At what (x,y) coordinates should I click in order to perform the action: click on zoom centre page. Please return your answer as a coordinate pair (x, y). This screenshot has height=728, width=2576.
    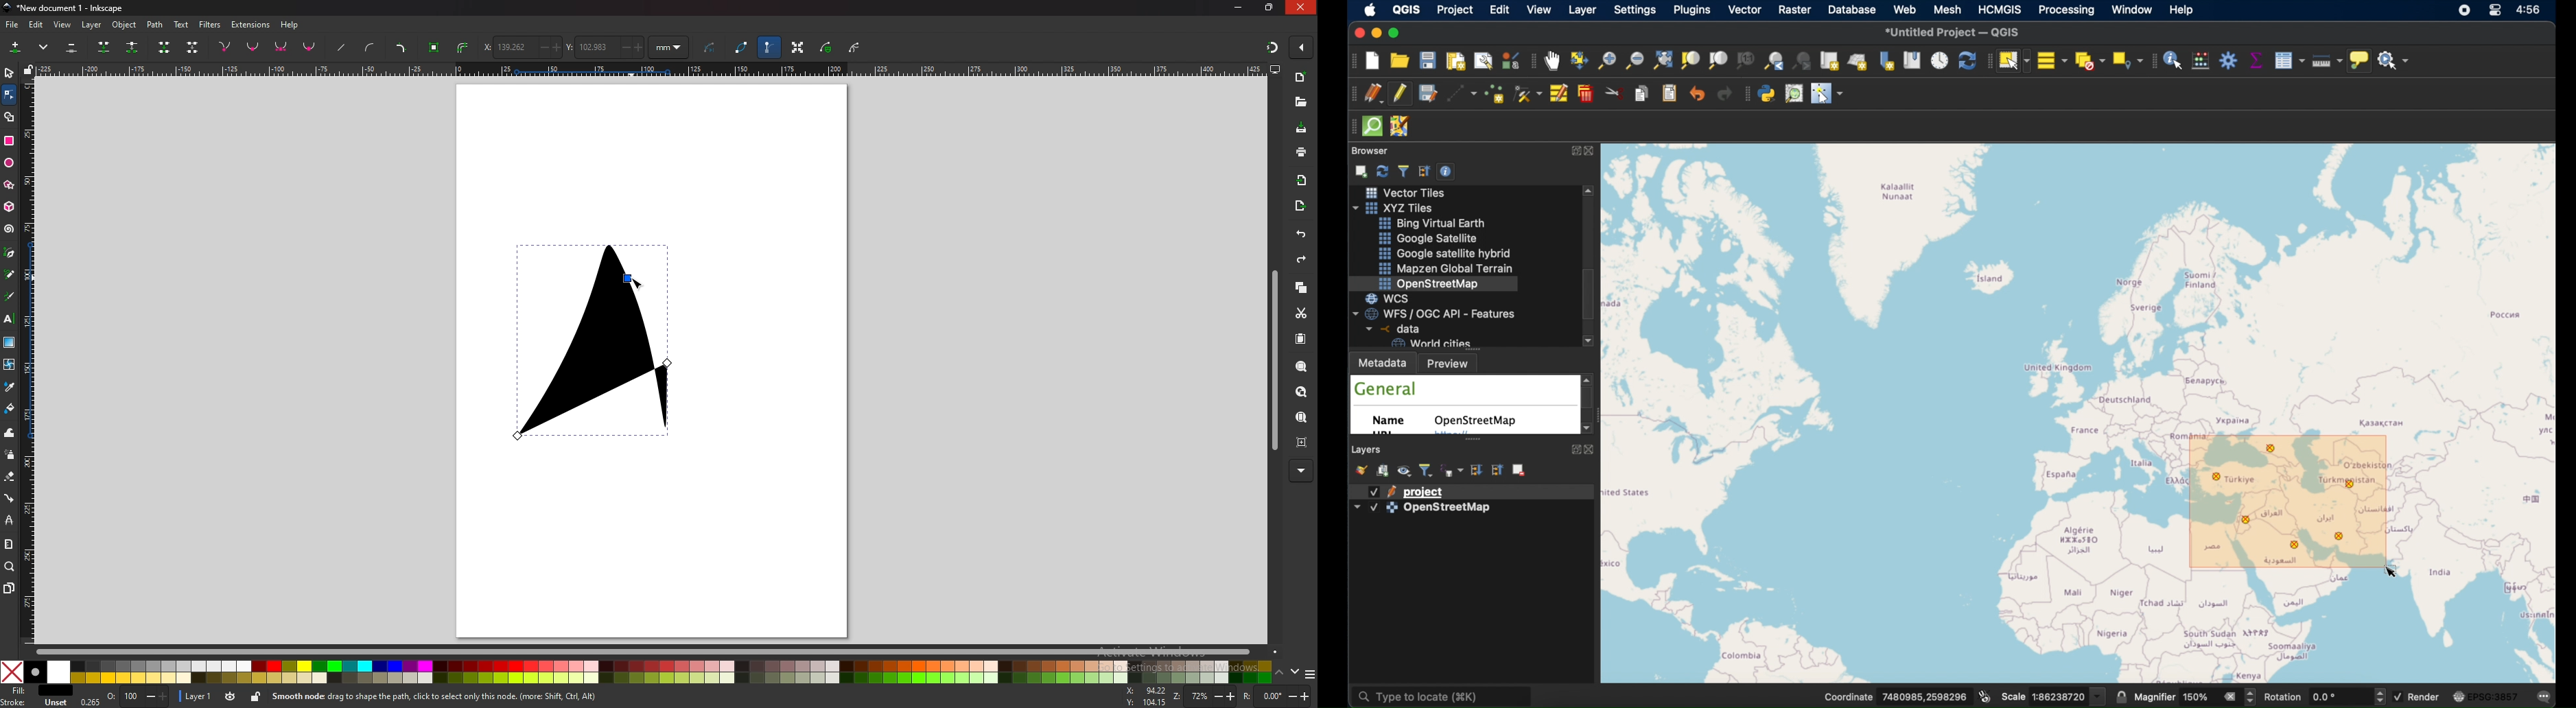
    Looking at the image, I should click on (1302, 443).